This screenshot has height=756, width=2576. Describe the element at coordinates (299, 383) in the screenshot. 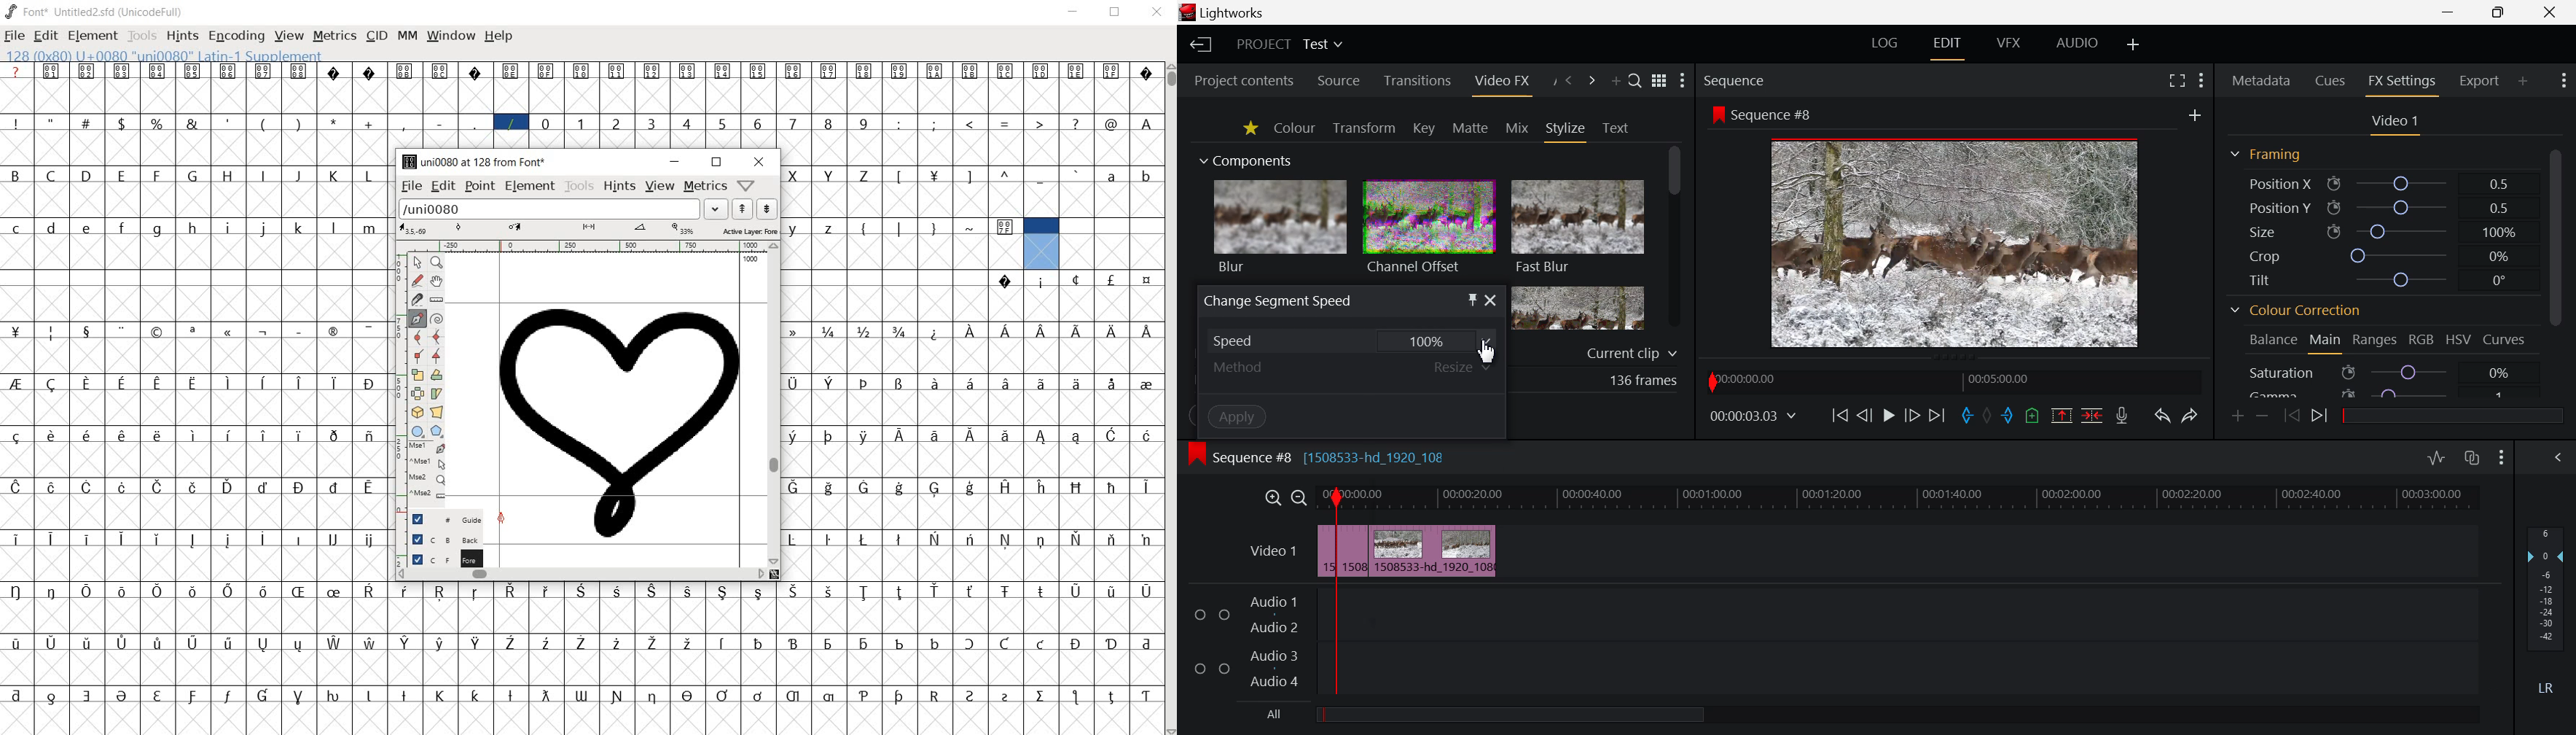

I see `glyph` at that location.